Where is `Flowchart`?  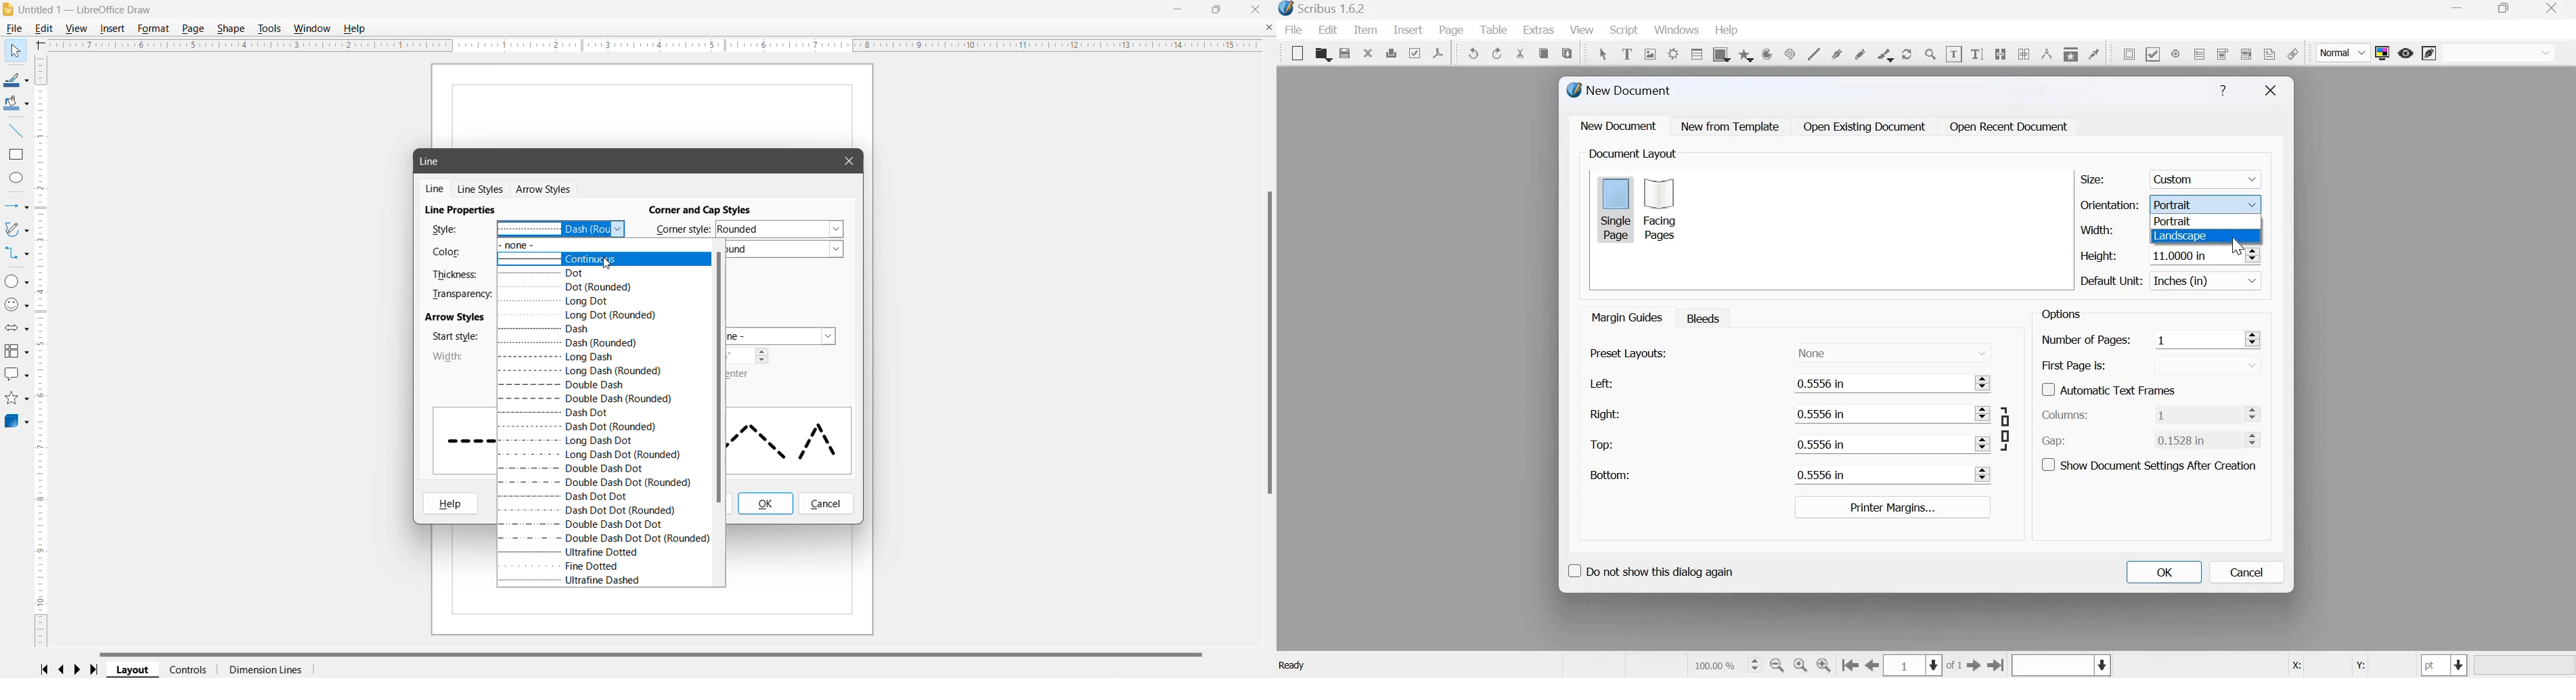 Flowchart is located at coordinates (16, 352).